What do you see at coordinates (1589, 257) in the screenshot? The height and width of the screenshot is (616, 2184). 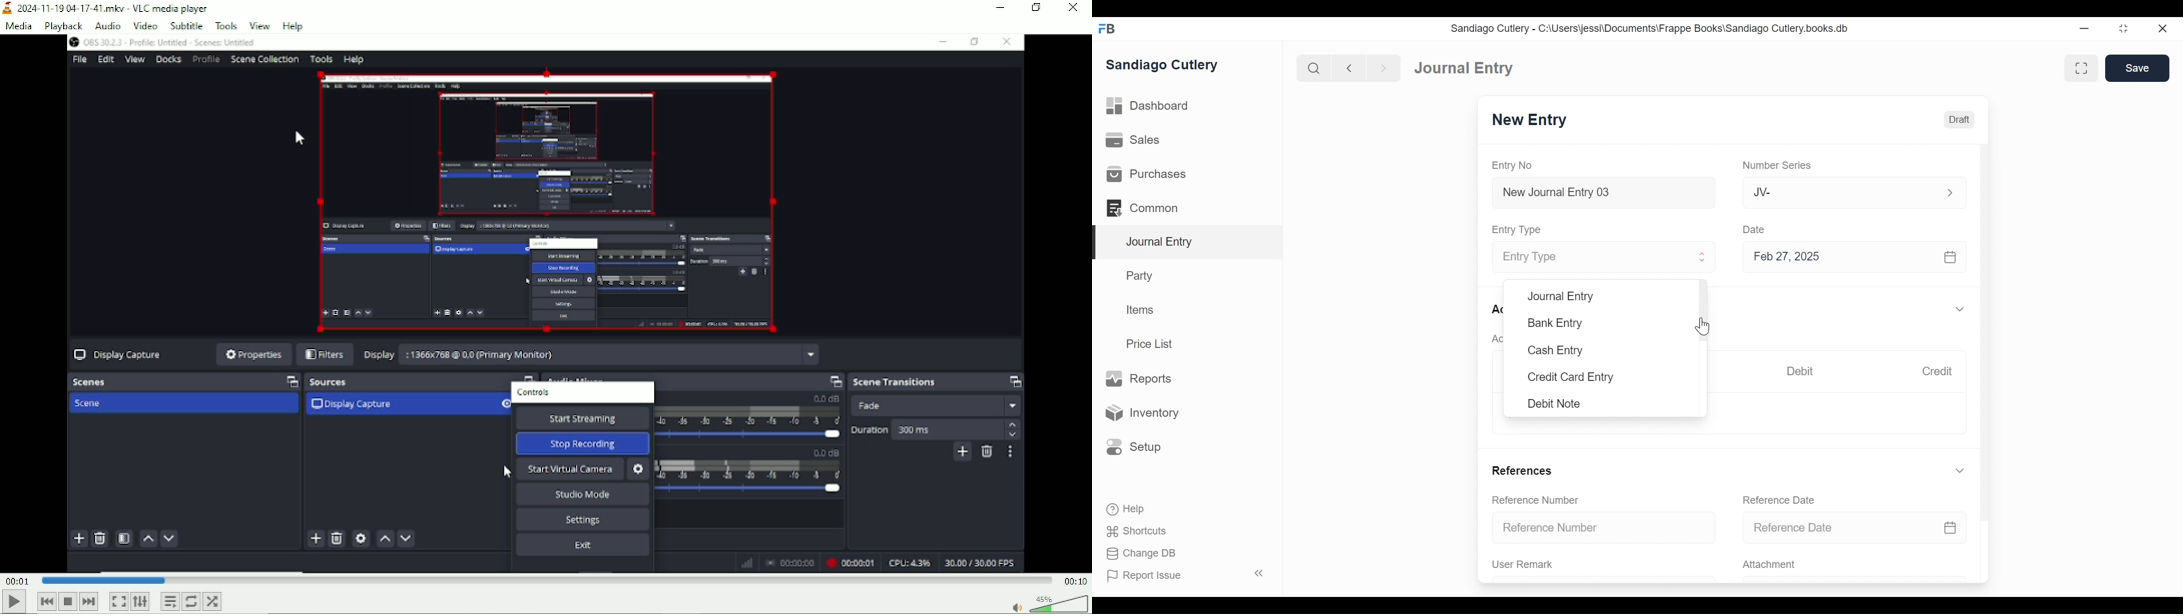 I see `Entry Type` at bounding box center [1589, 257].